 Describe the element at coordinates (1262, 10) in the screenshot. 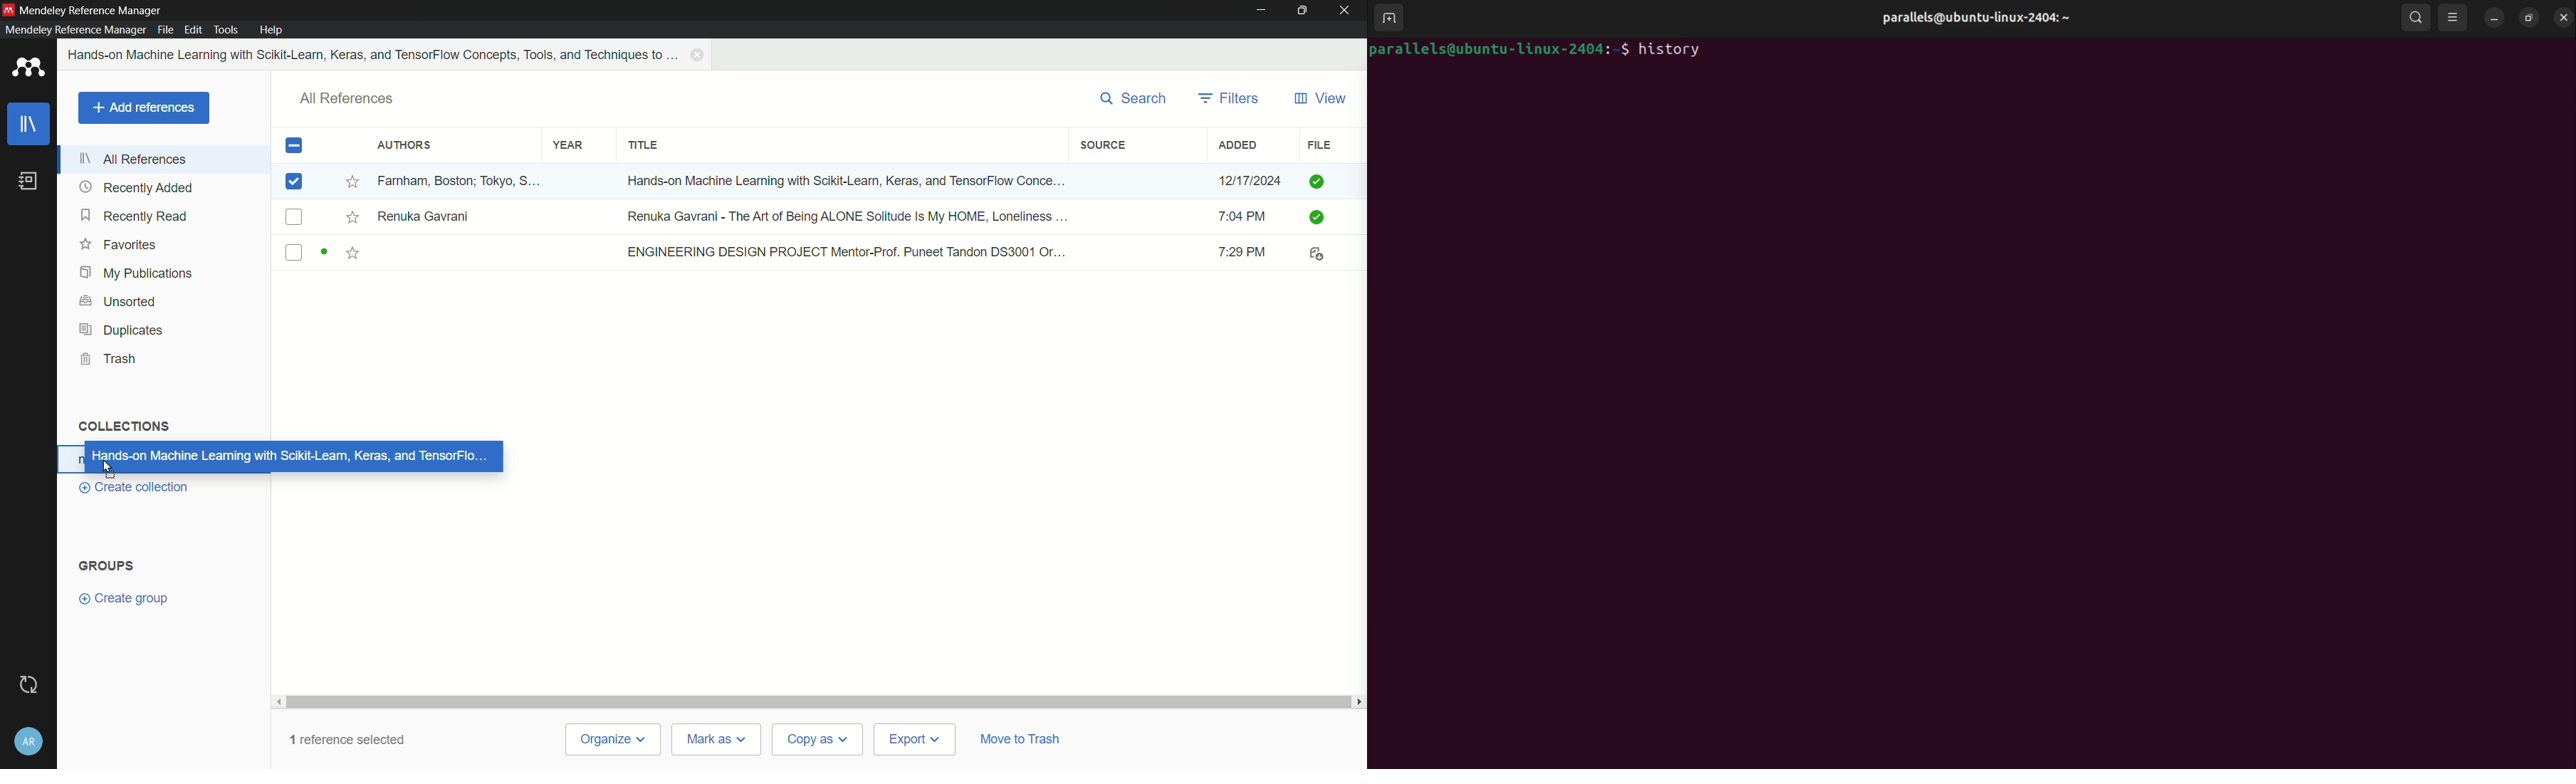

I see `minimize` at that location.